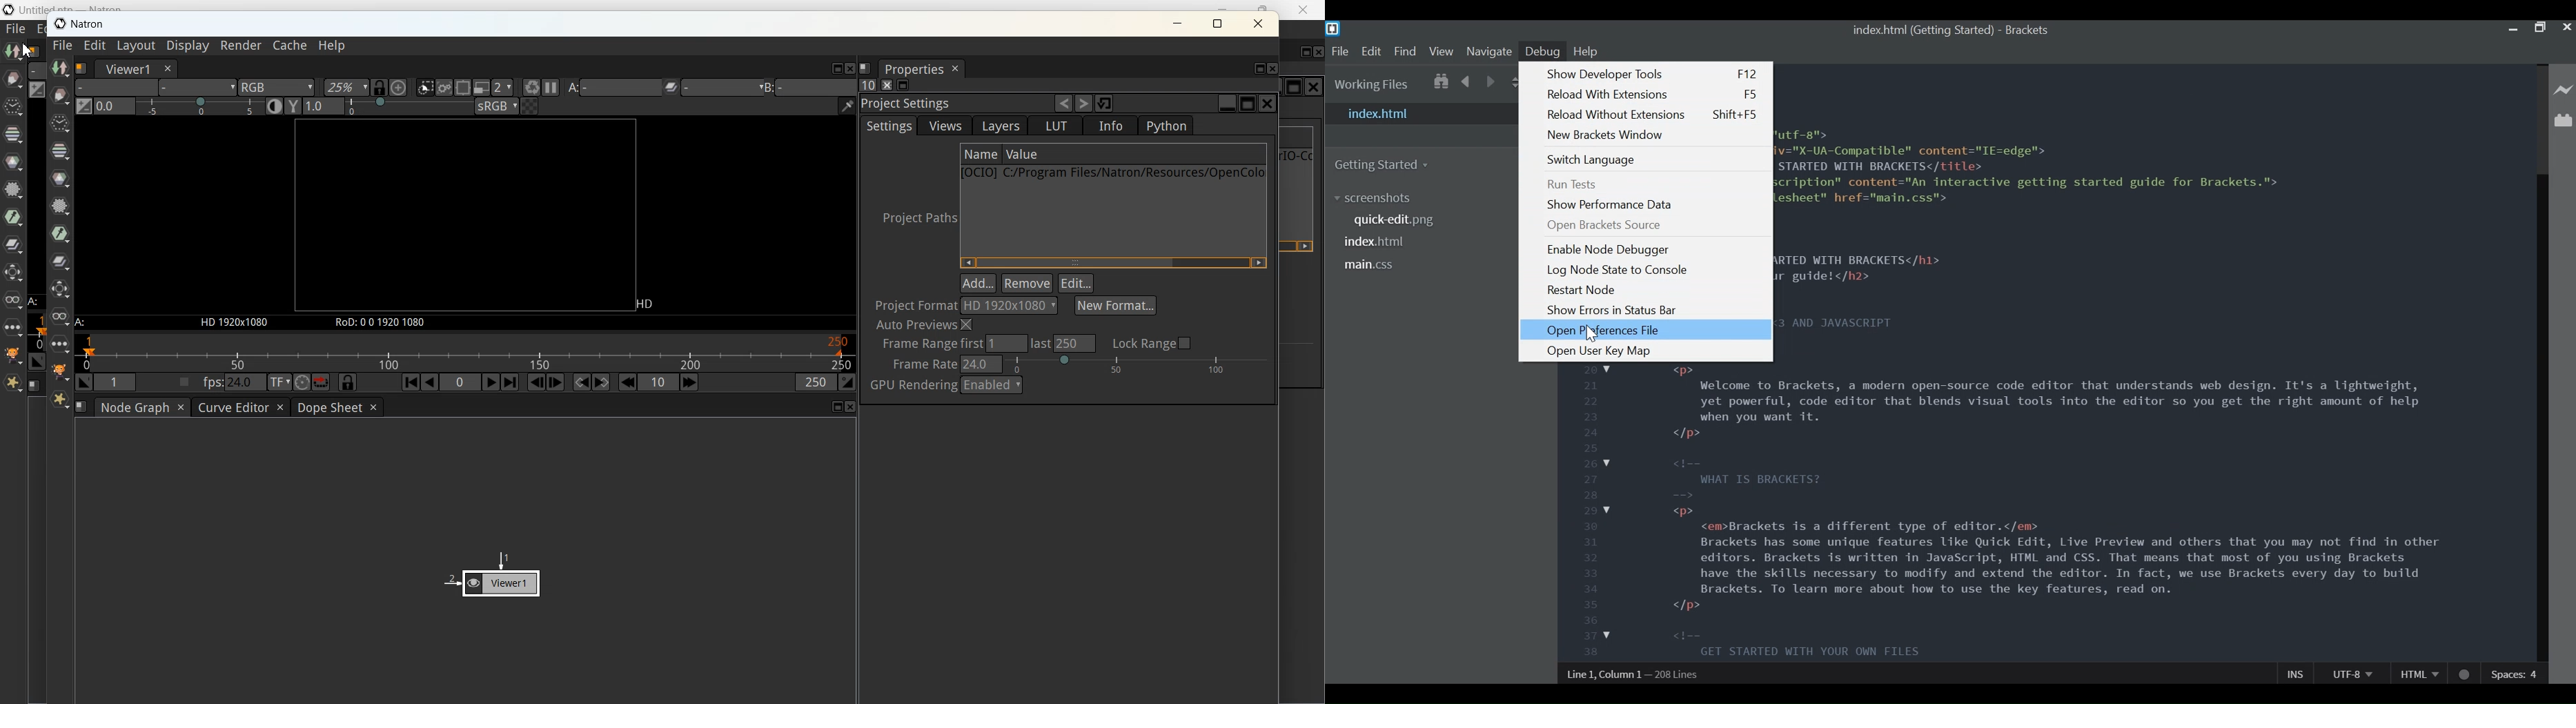  What do you see at coordinates (1572, 184) in the screenshot?
I see `Run Tests` at bounding box center [1572, 184].